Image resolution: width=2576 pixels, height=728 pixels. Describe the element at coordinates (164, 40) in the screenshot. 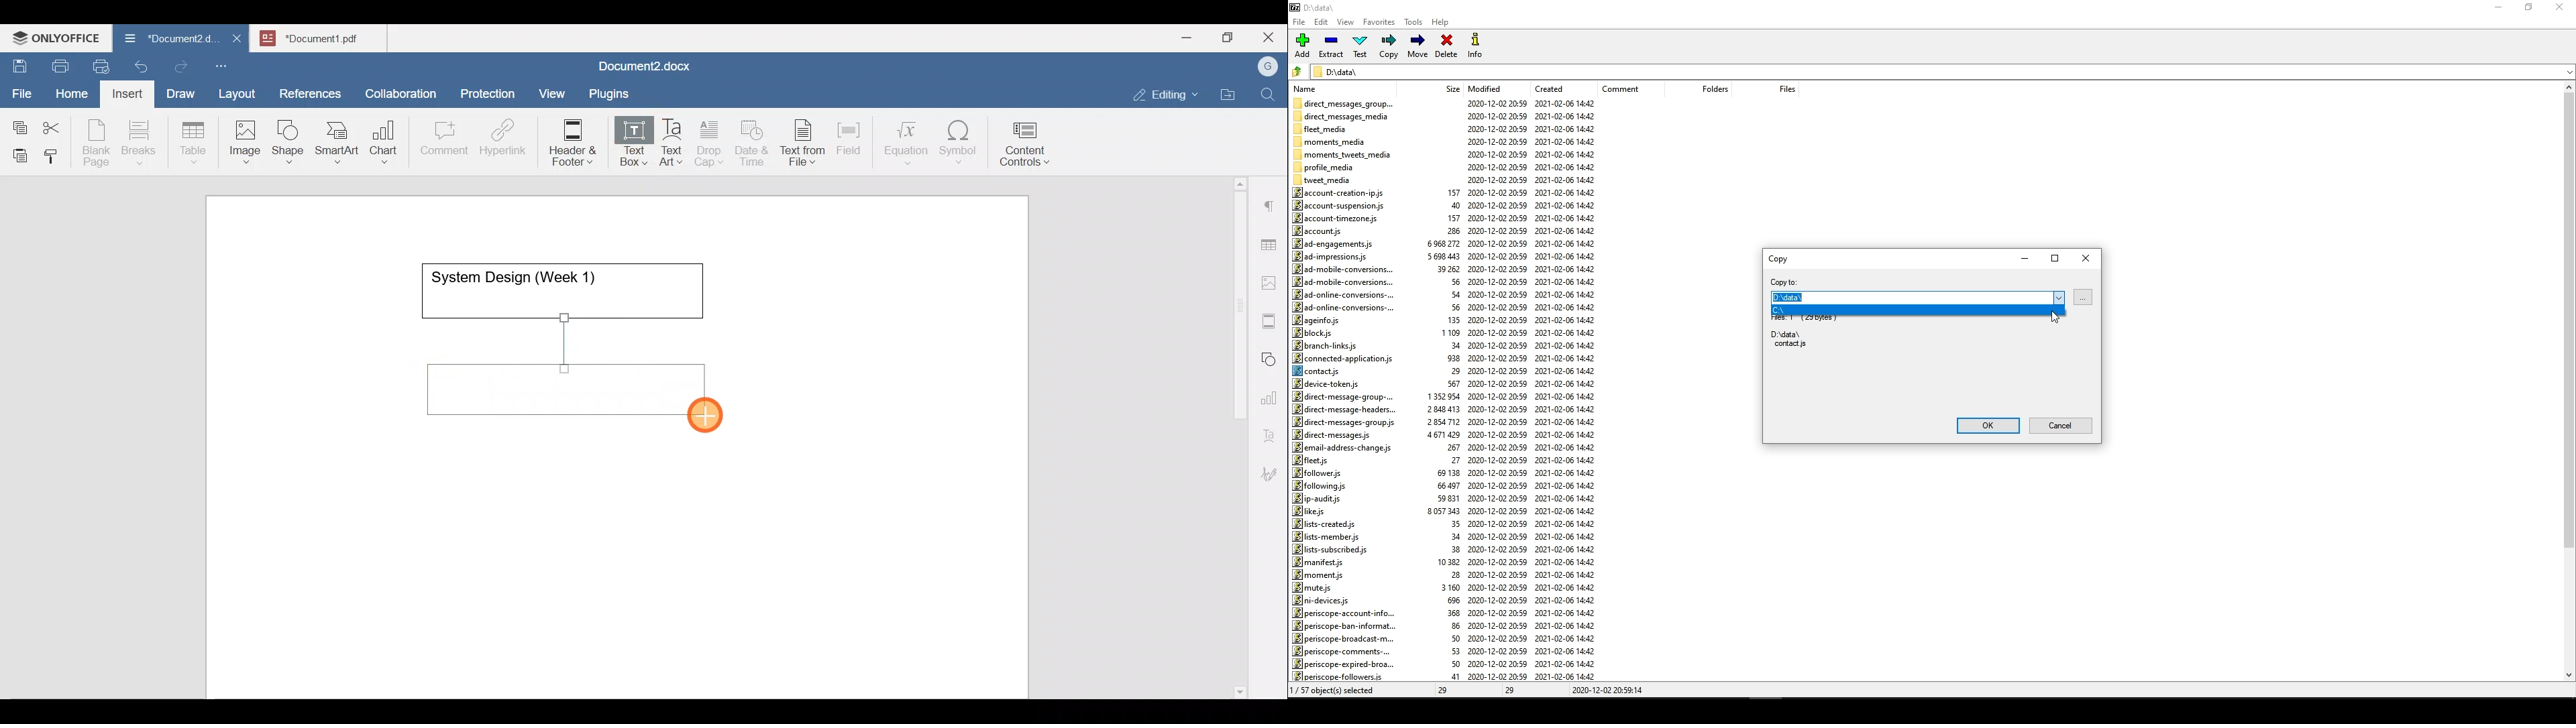

I see `Document name` at that location.